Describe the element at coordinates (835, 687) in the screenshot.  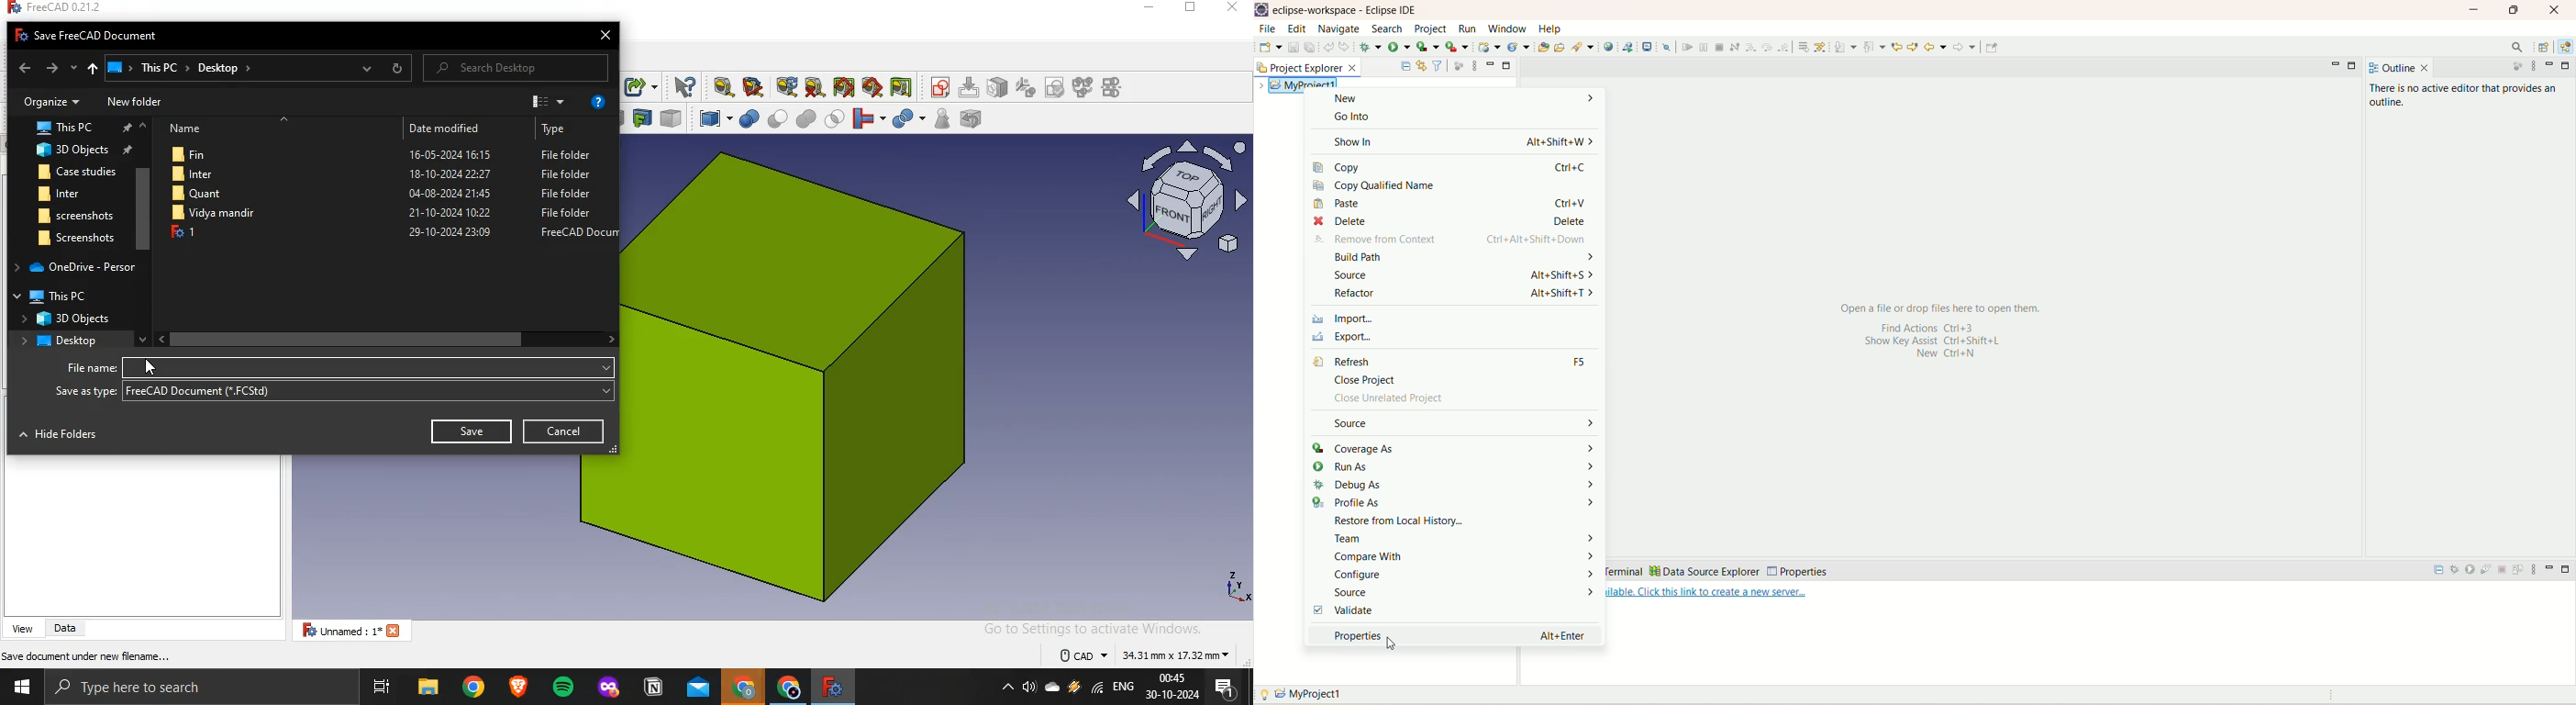
I see `freecad` at that location.